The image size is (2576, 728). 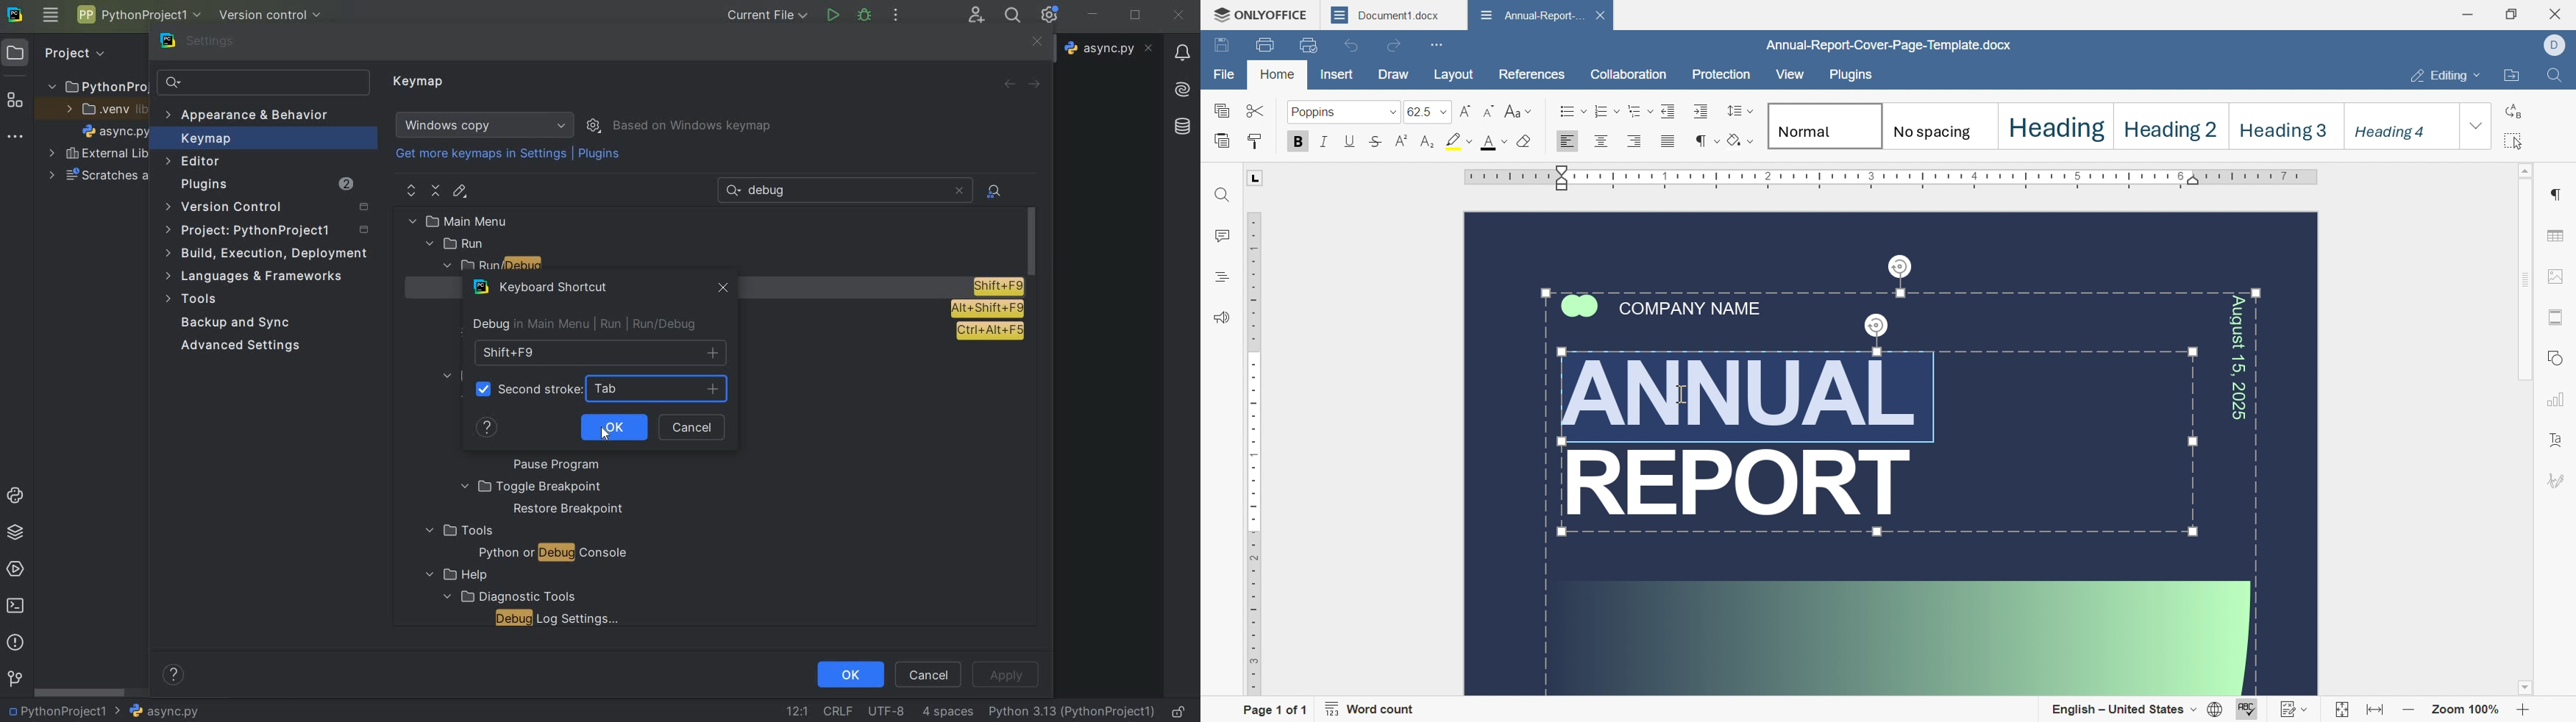 I want to click on Cursor, so click(x=1684, y=395).